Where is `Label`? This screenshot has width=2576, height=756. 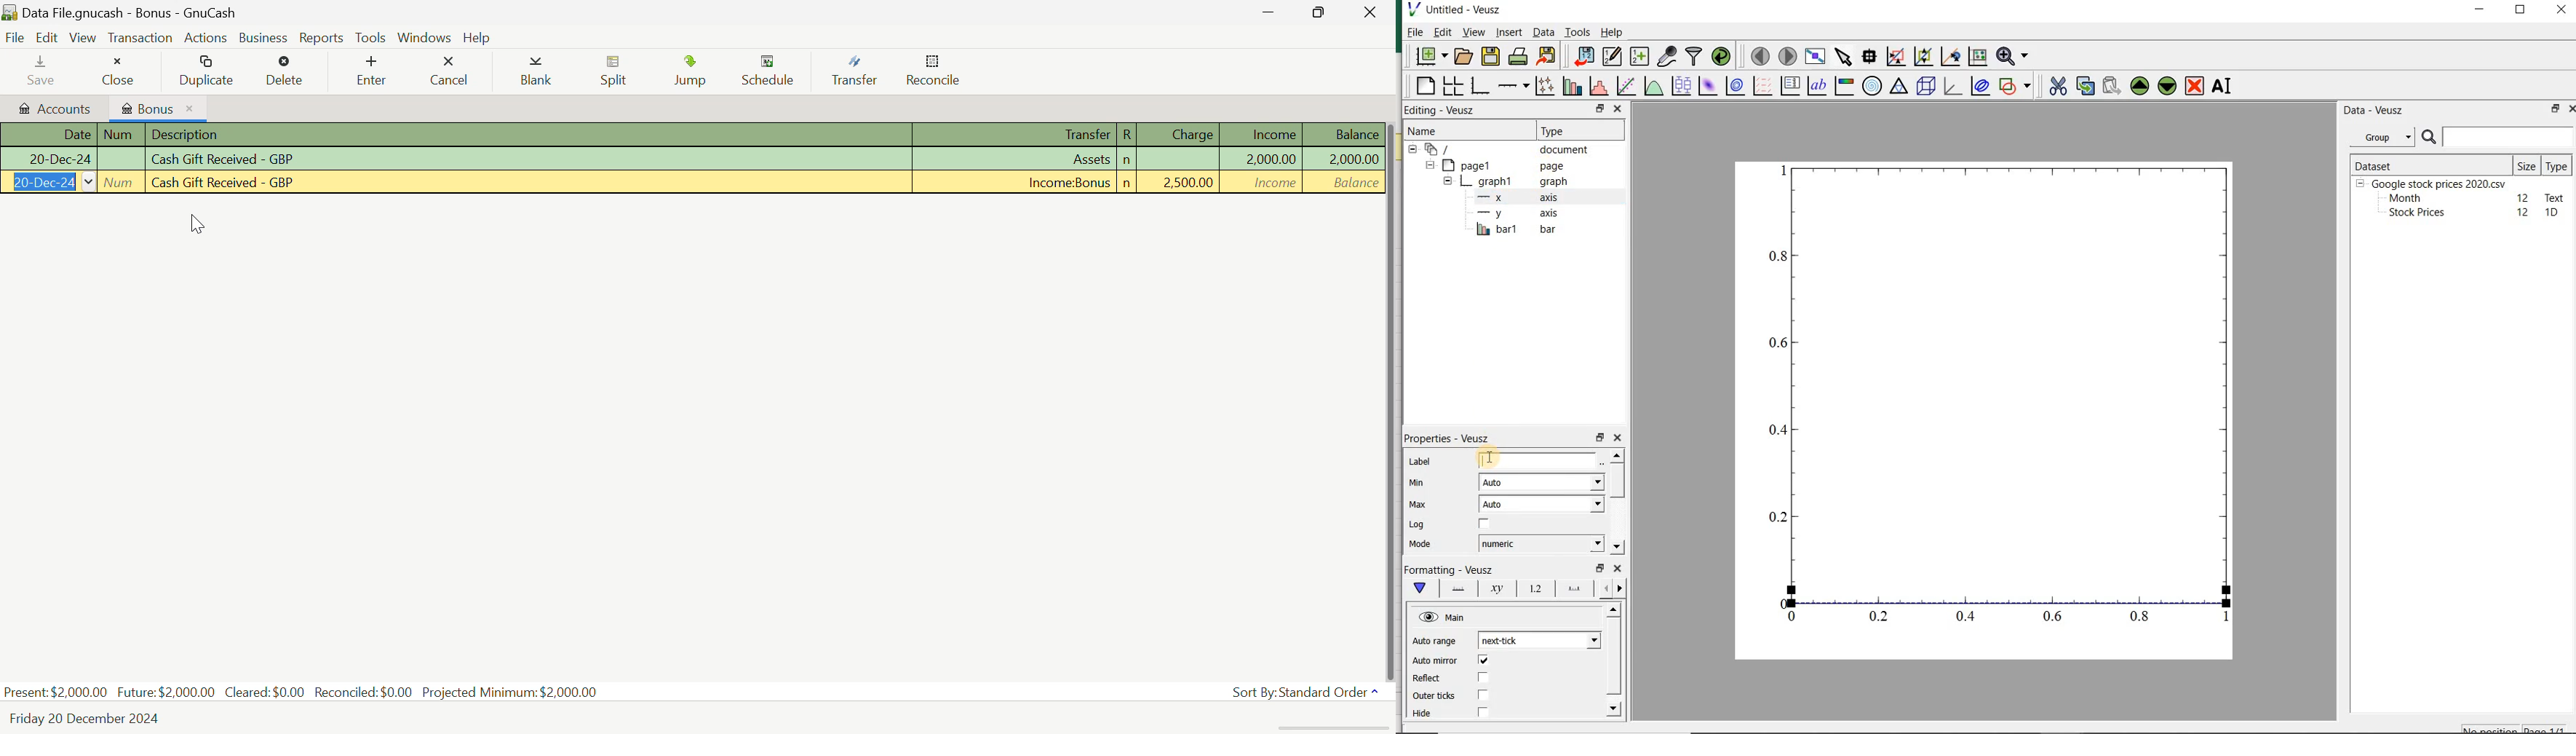
Label is located at coordinates (1422, 463).